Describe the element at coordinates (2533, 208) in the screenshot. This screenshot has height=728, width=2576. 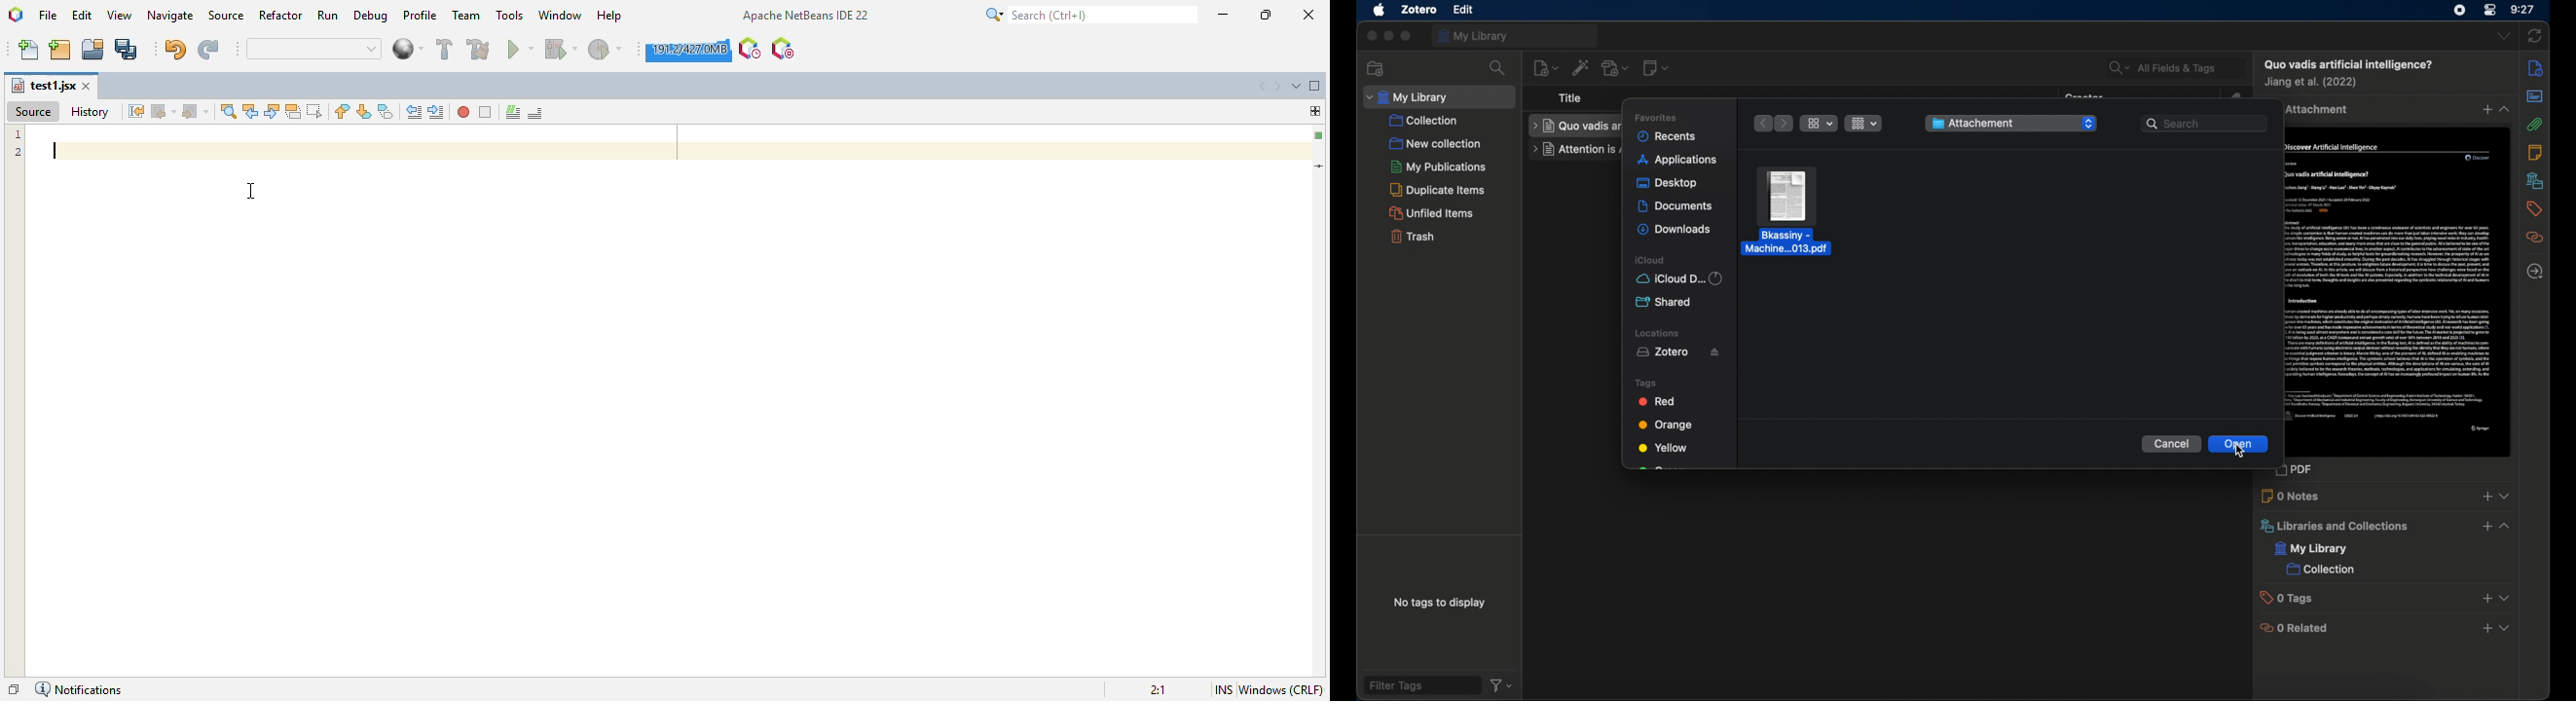
I see `tags` at that location.